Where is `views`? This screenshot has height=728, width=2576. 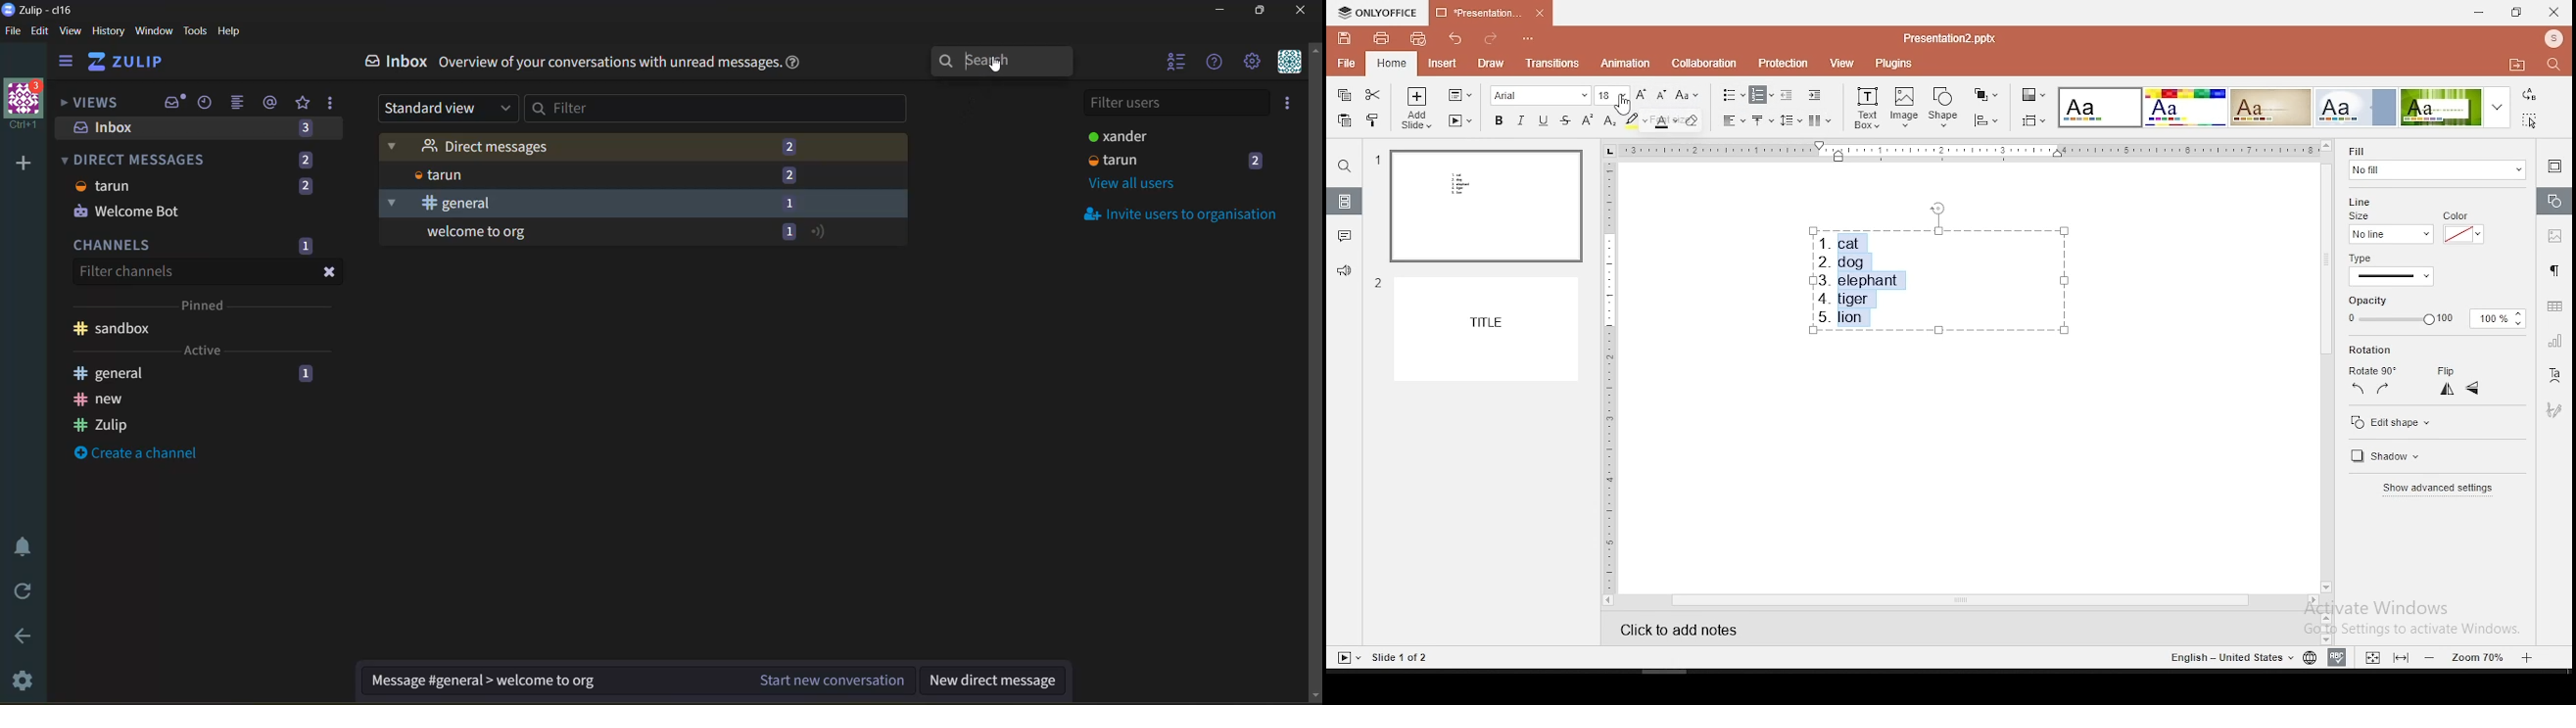 views is located at coordinates (95, 103).